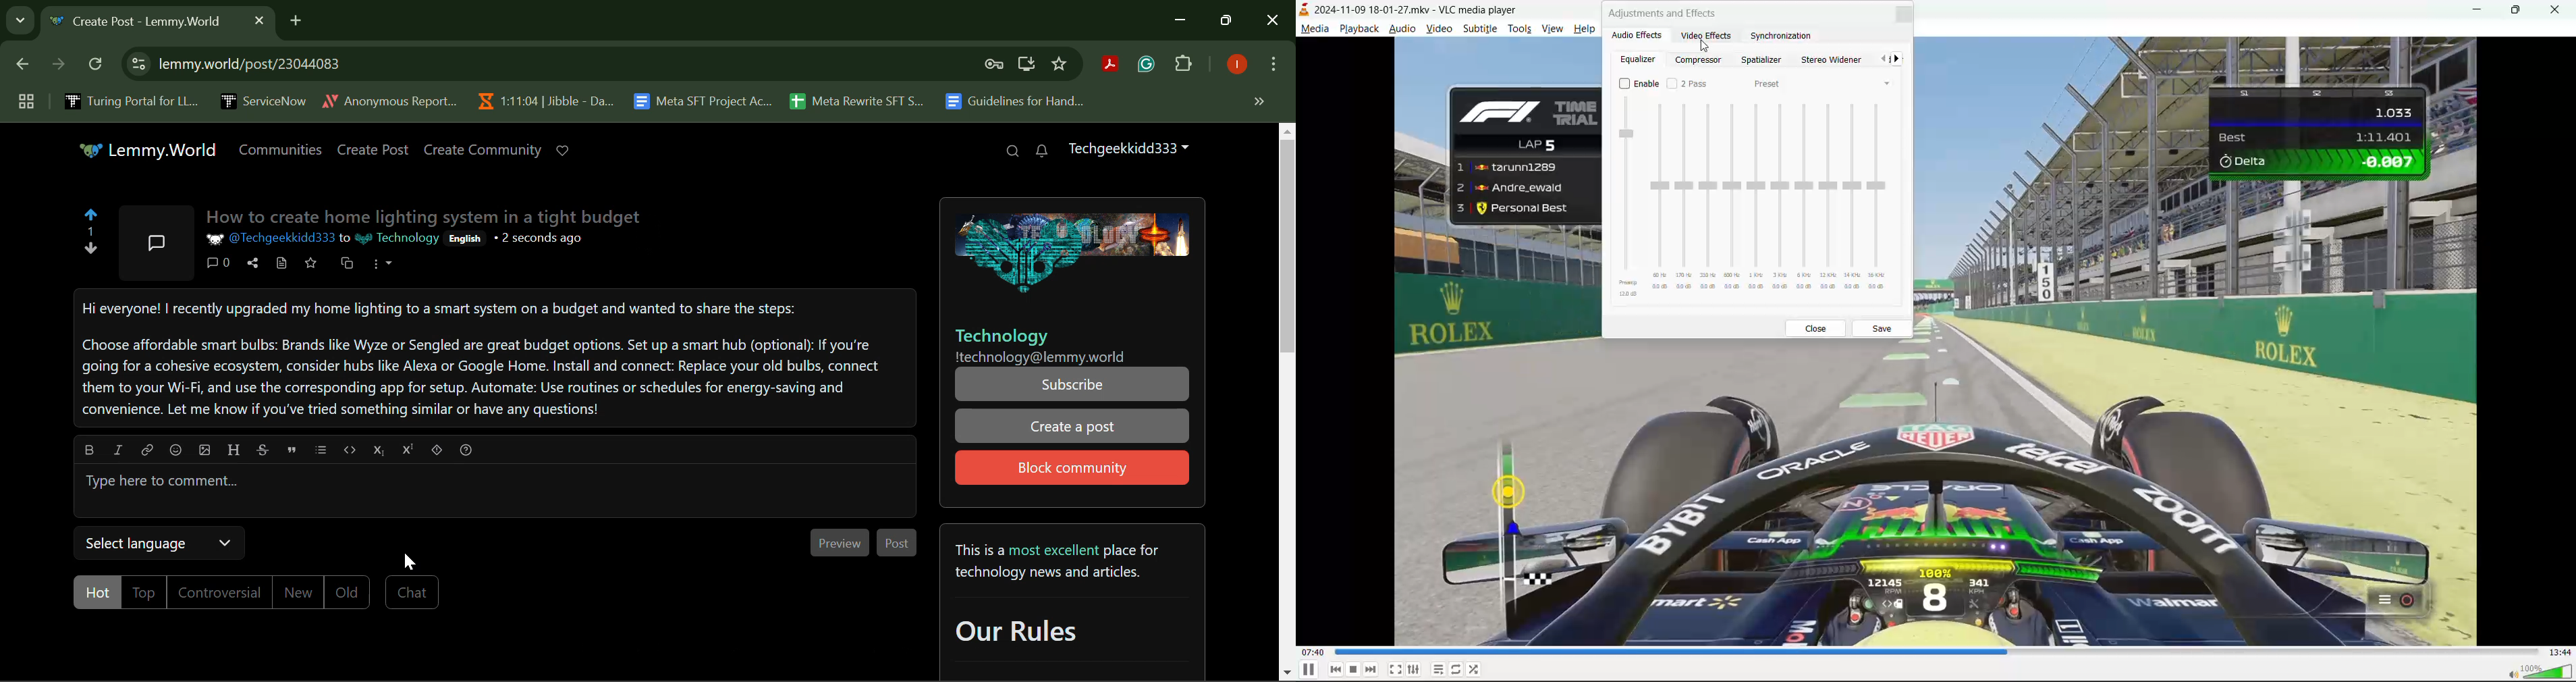 Image resolution: width=2576 pixels, height=700 pixels. What do you see at coordinates (296, 18) in the screenshot?
I see `Add Tab` at bounding box center [296, 18].